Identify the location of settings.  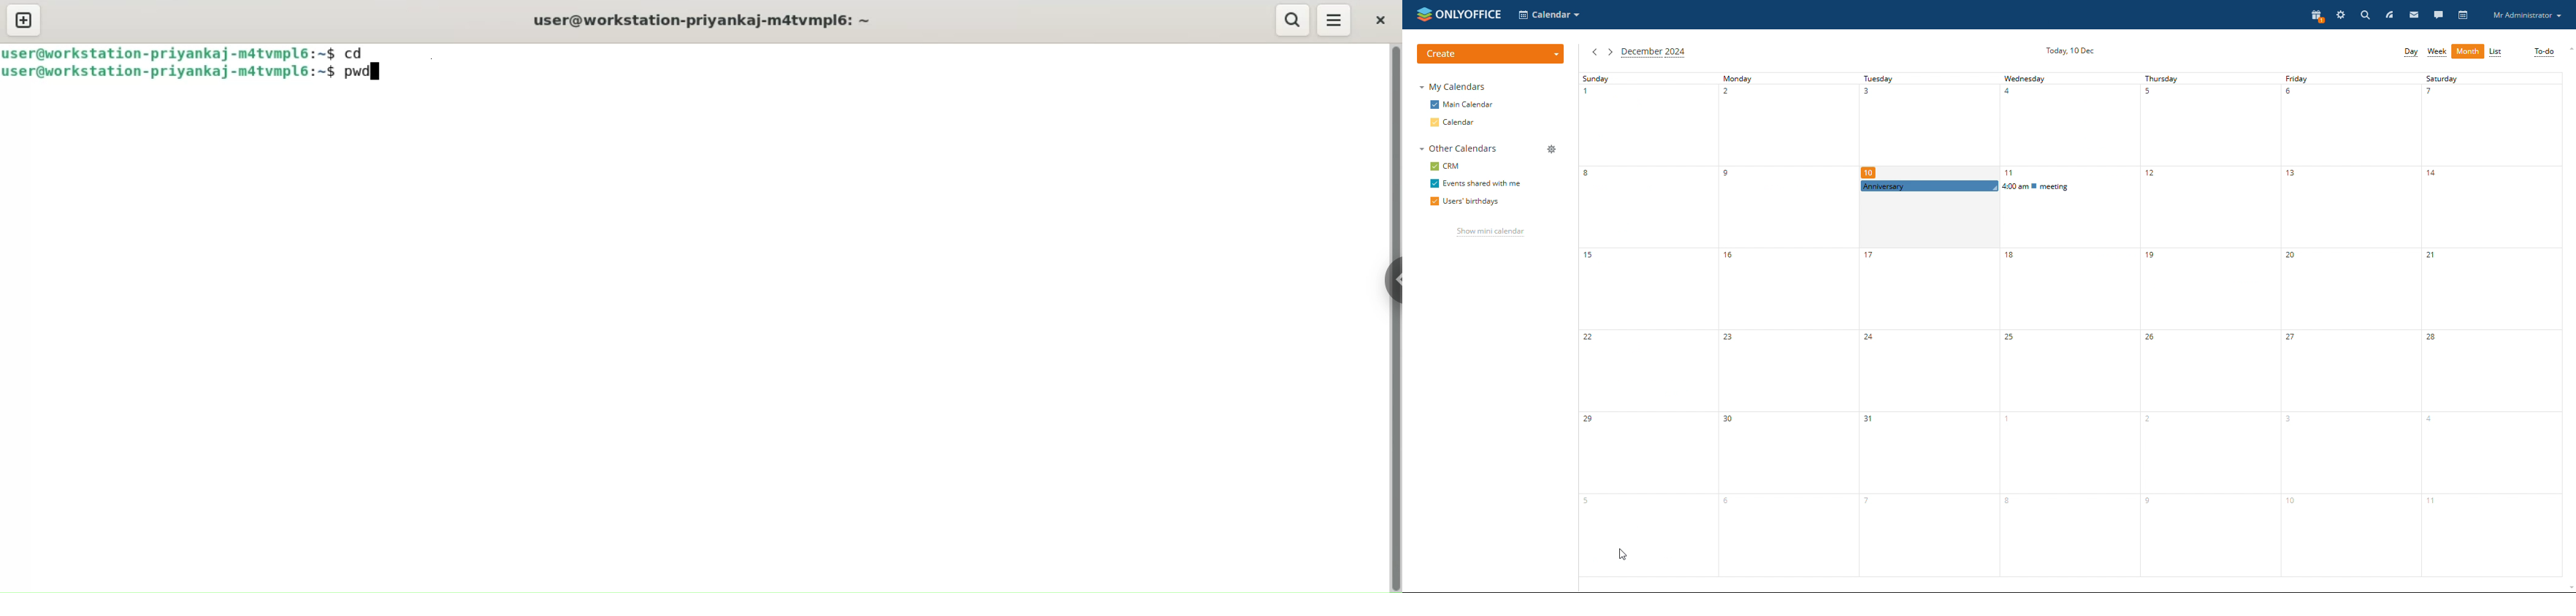
(2341, 15).